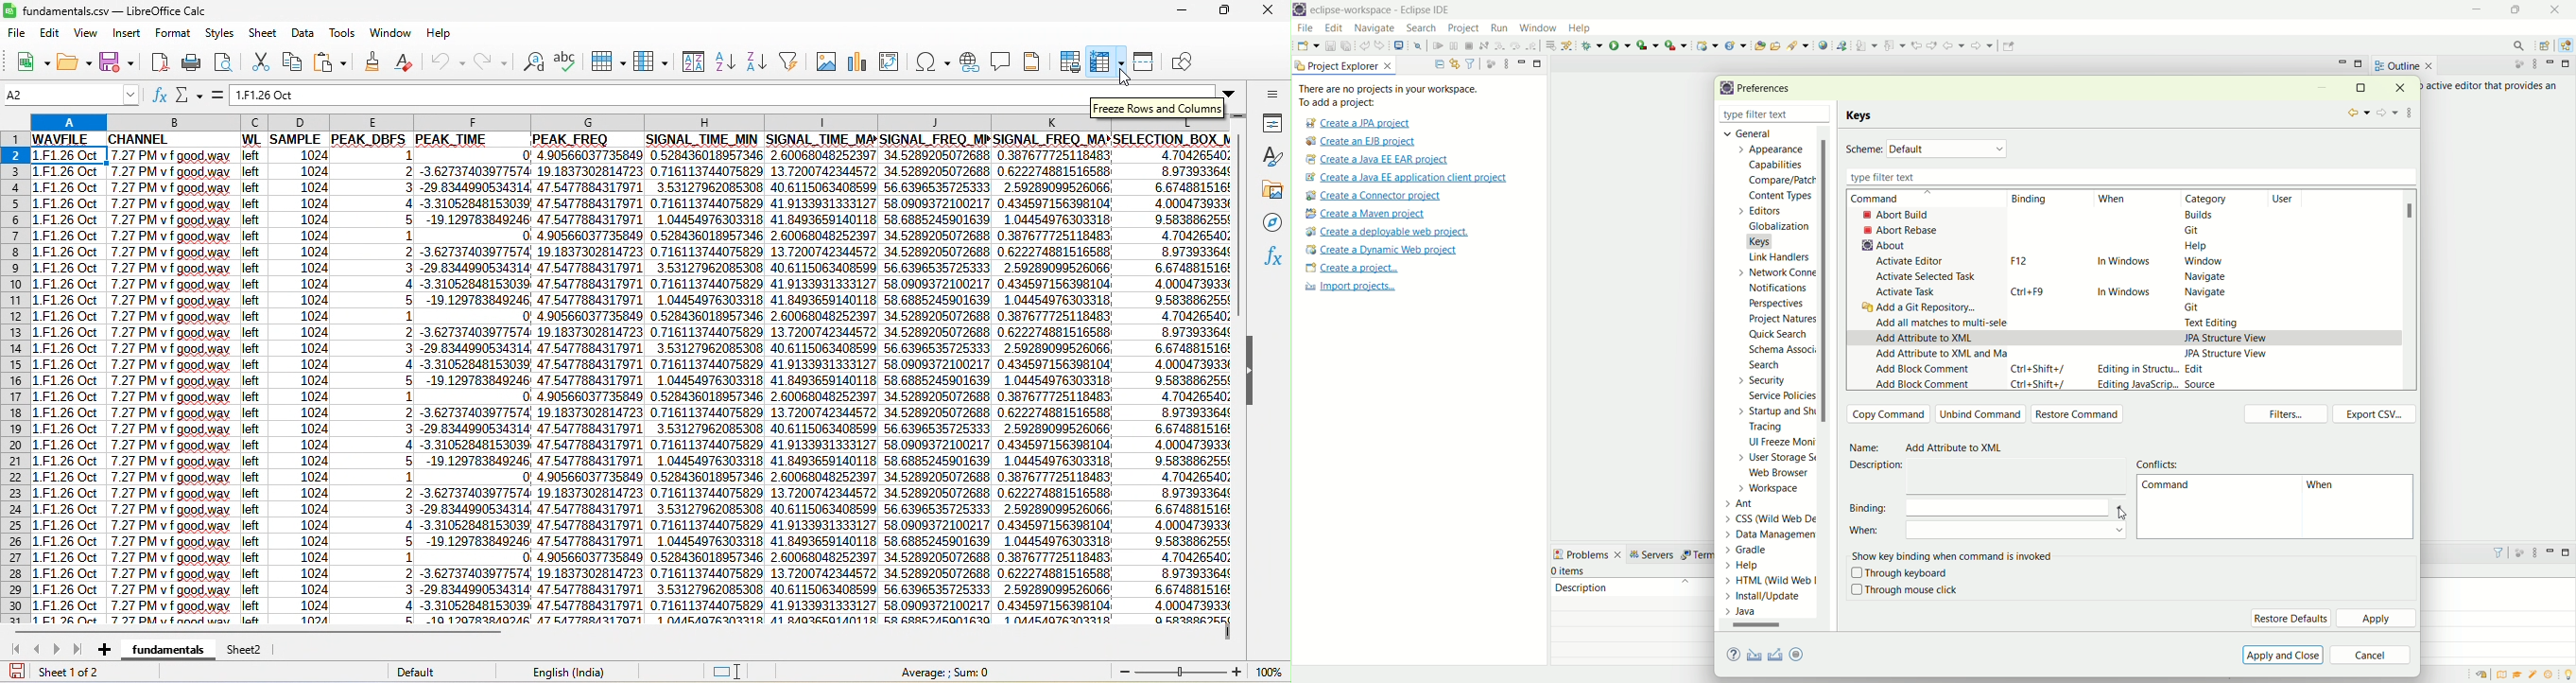  What do you see at coordinates (2514, 46) in the screenshot?
I see `search` at bounding box center [2514, 46].